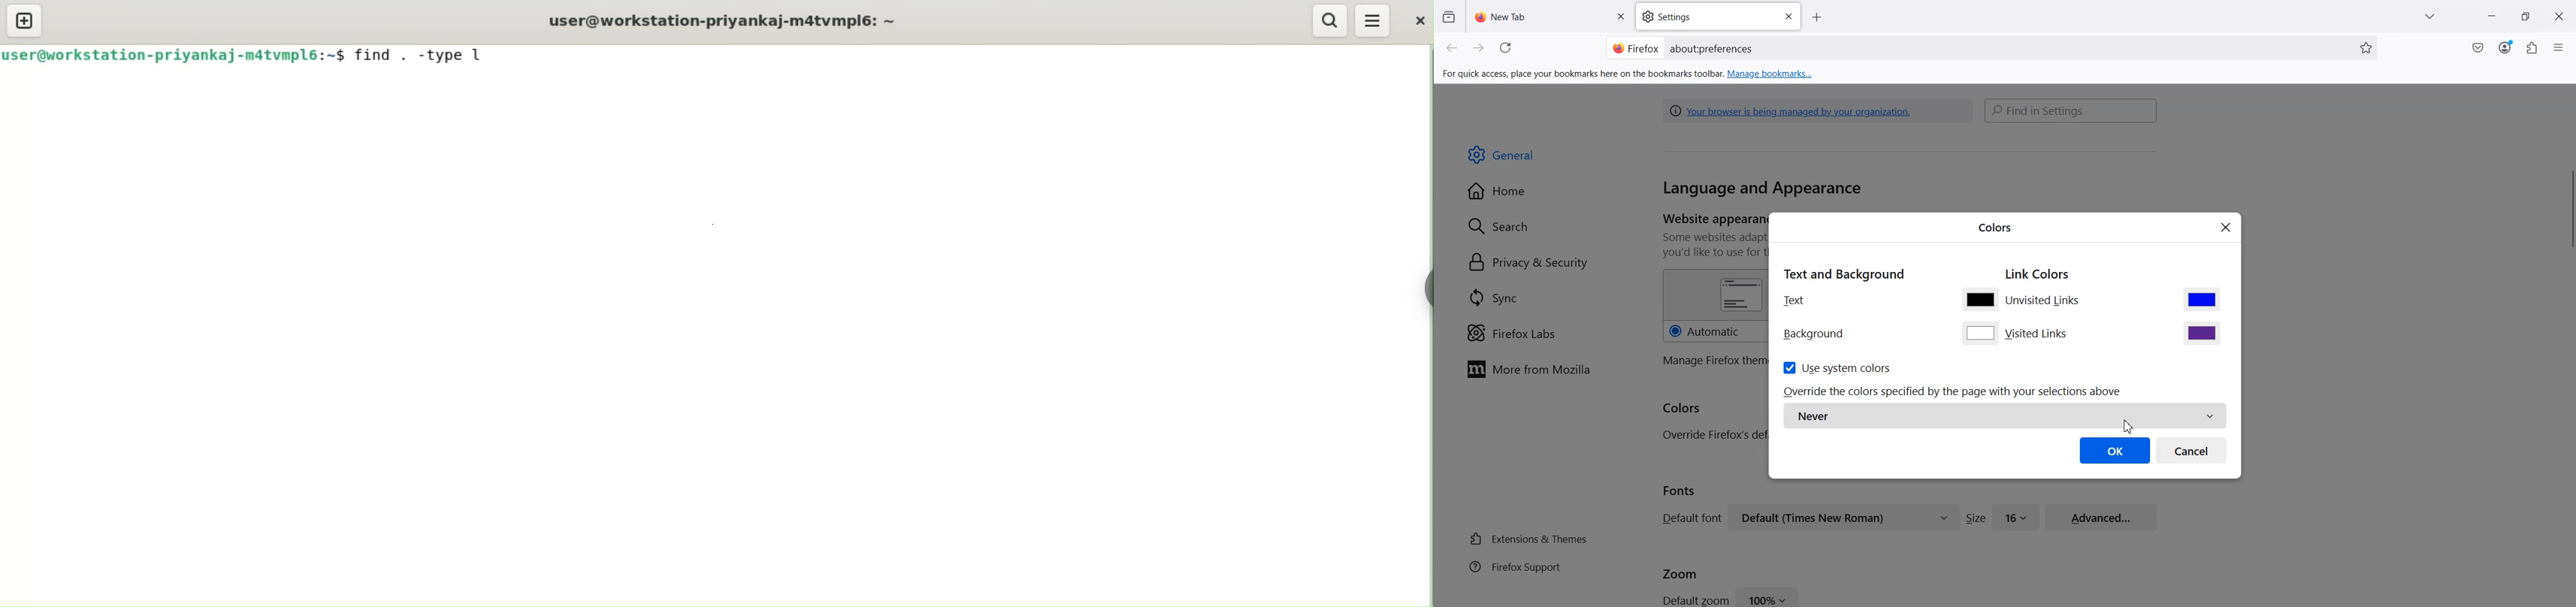 The width and height of the screenshot is (2576, 616). Describe the element at coordinates (1680, 572) in the screenshot. I see `Zoom` at that location.